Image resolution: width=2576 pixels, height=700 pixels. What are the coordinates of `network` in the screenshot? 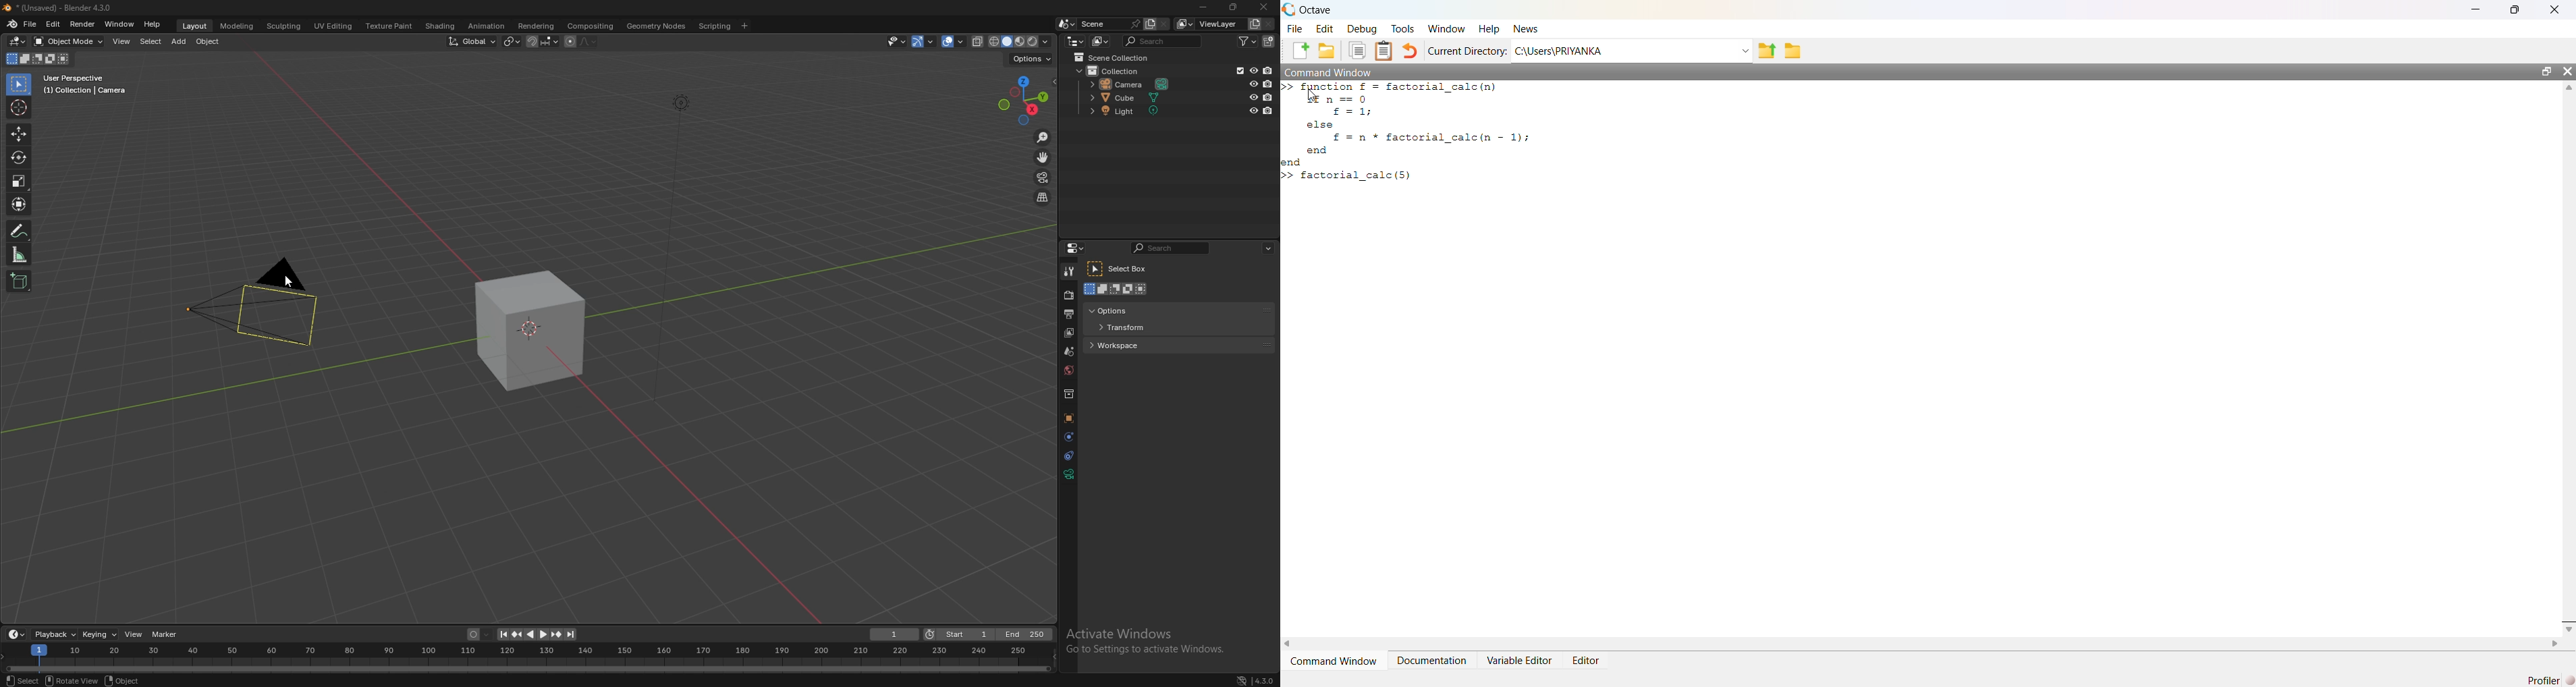 It's located at (1242, 680).